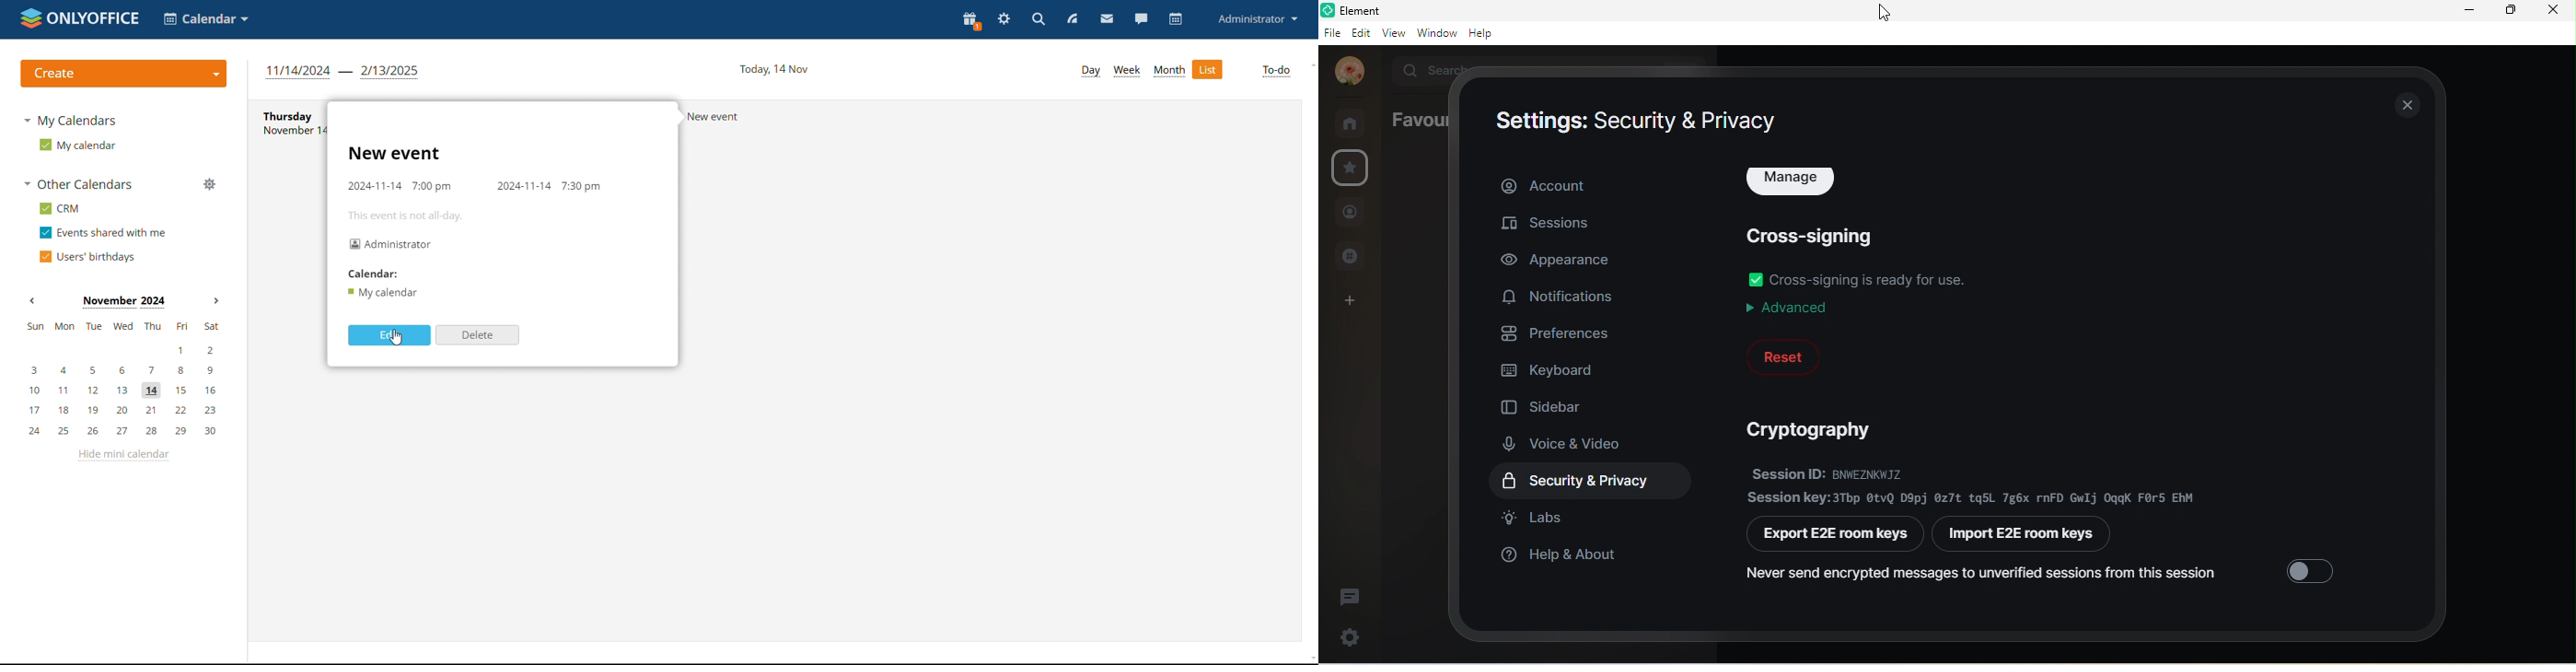 Image resolution: width=2576 pixels, height=672 pixels. I want to click on people, so click(1350, 215).